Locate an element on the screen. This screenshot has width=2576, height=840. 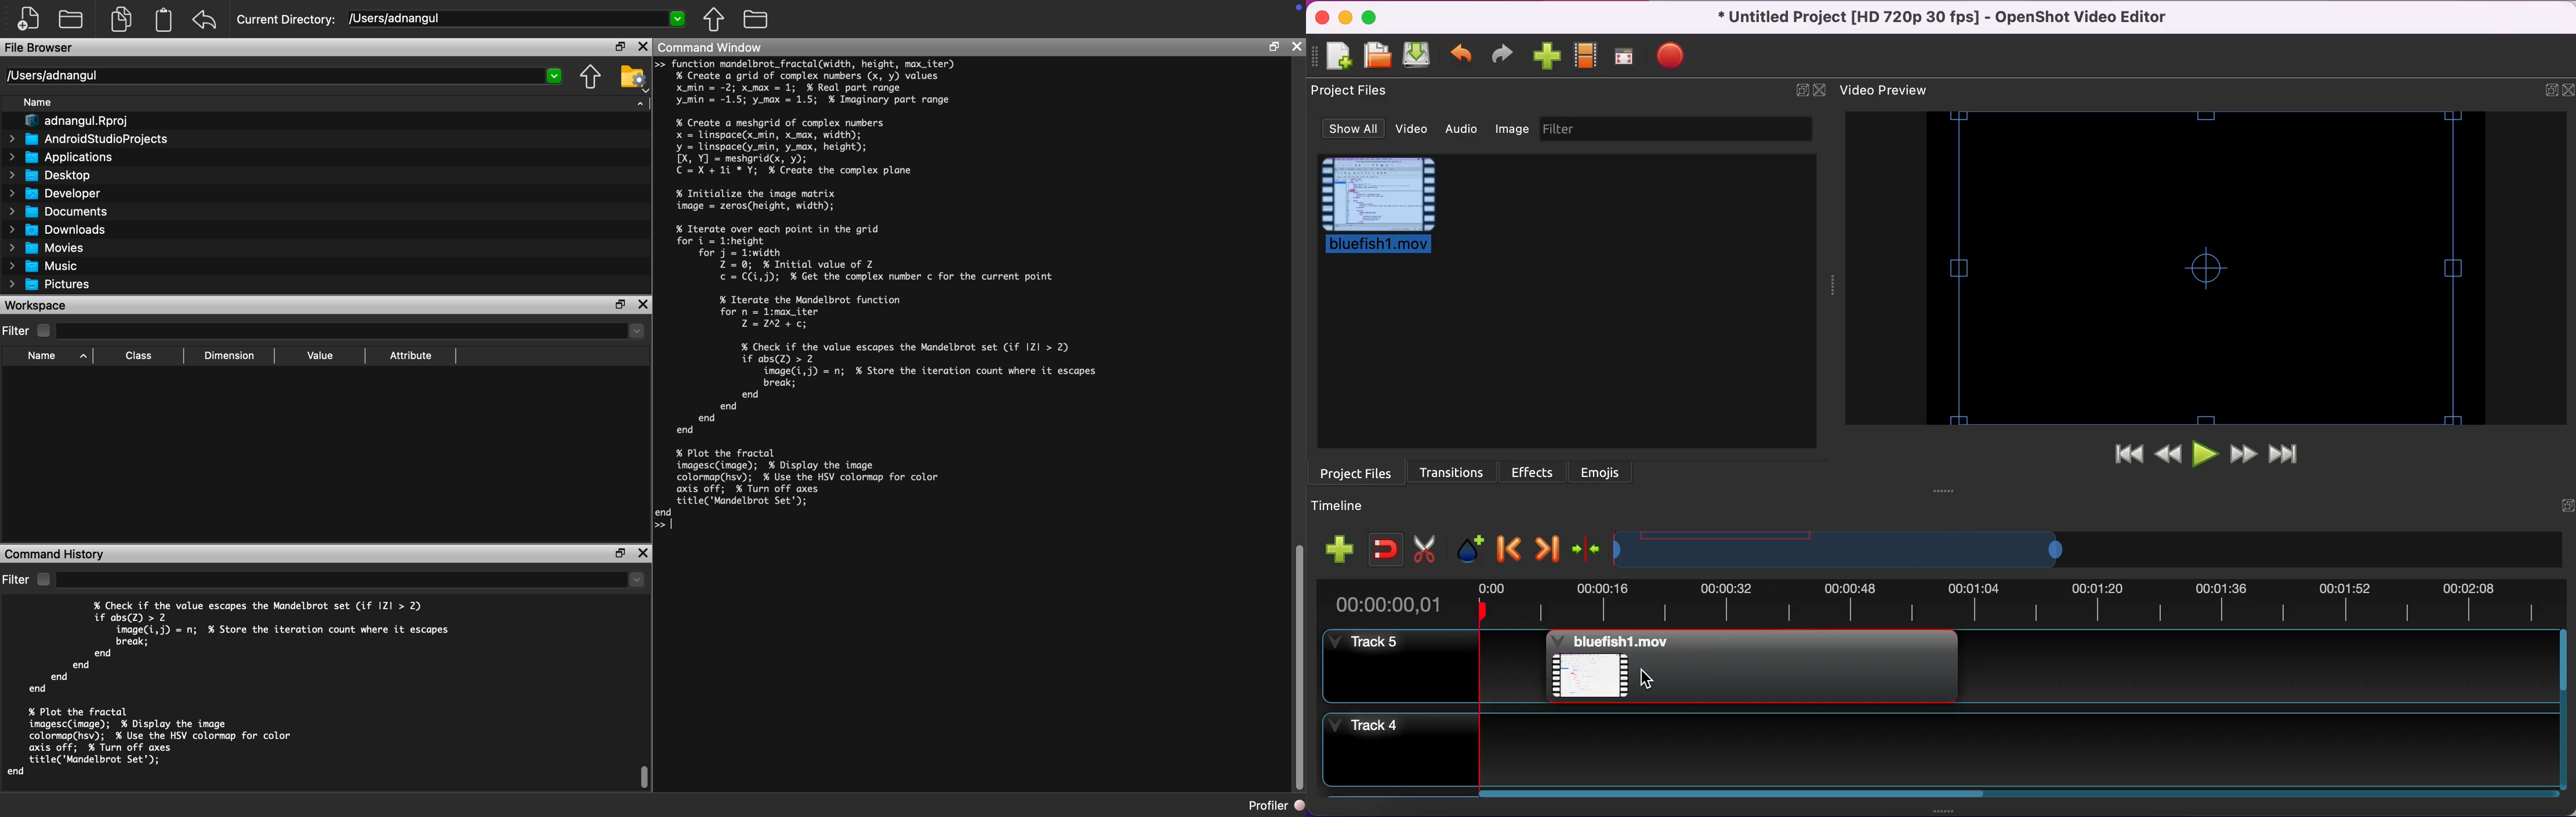
video is located at coordinates (1405, 129).